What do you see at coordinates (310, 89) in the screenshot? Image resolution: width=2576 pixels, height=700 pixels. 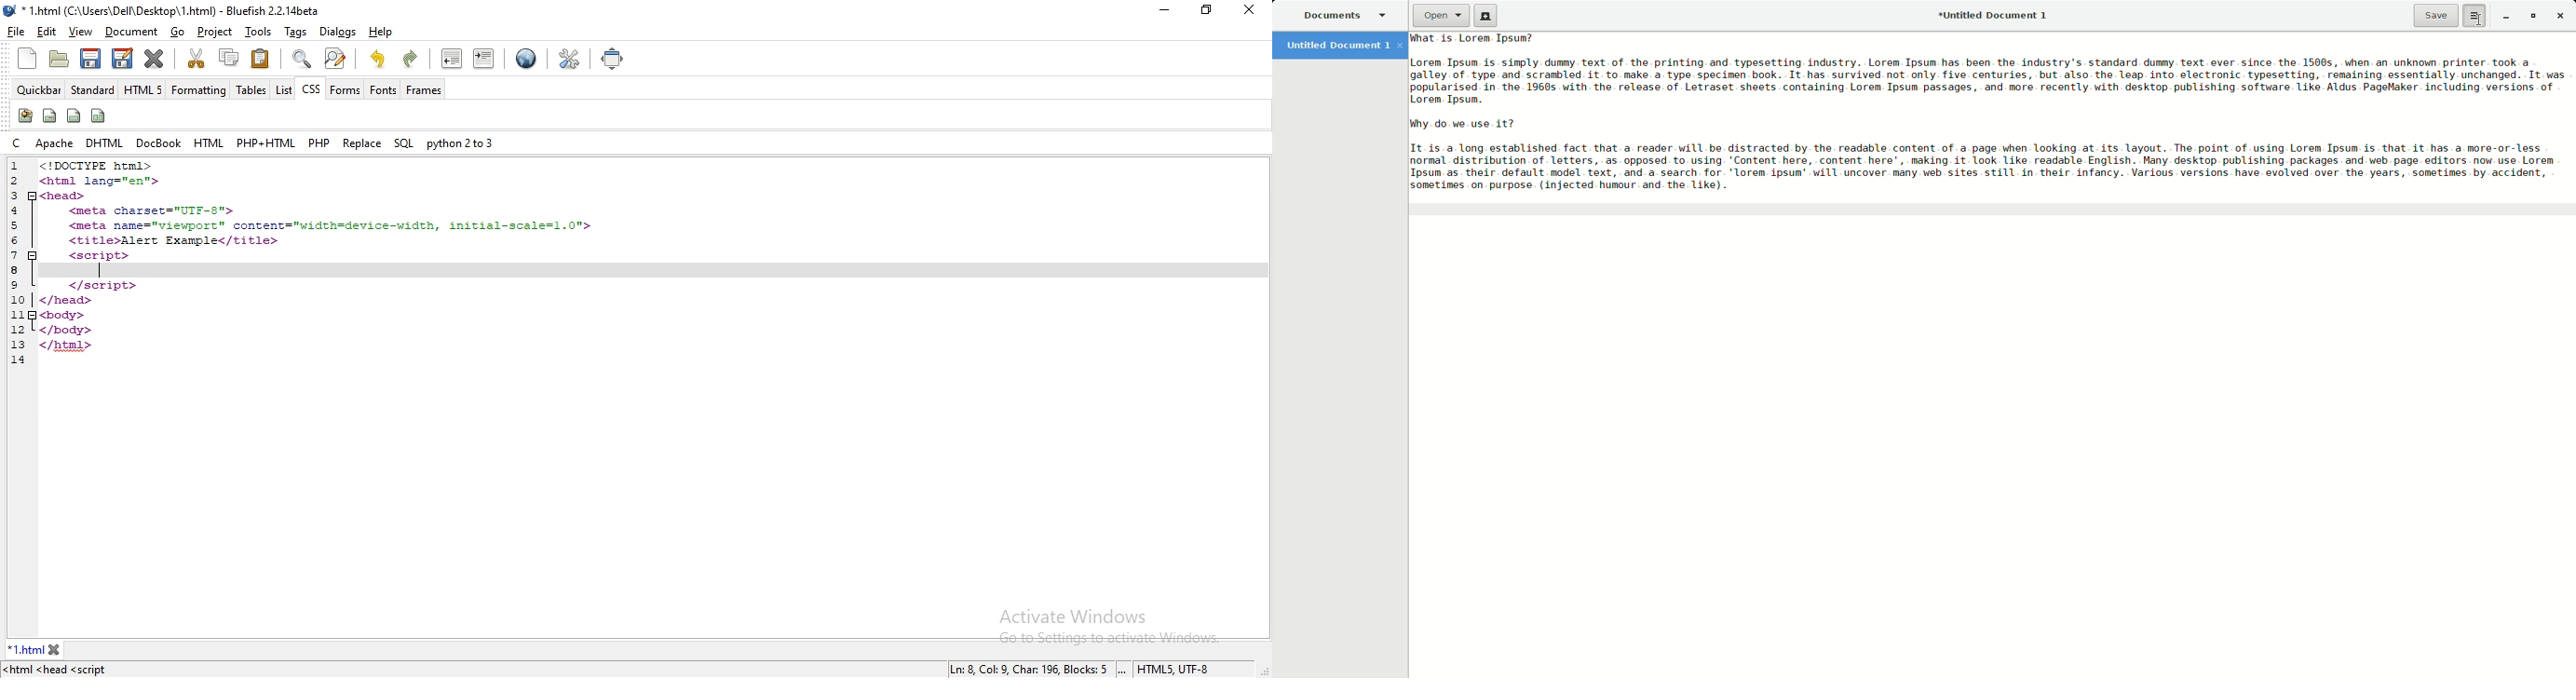 I see `css` at bounding box center [310, 89].